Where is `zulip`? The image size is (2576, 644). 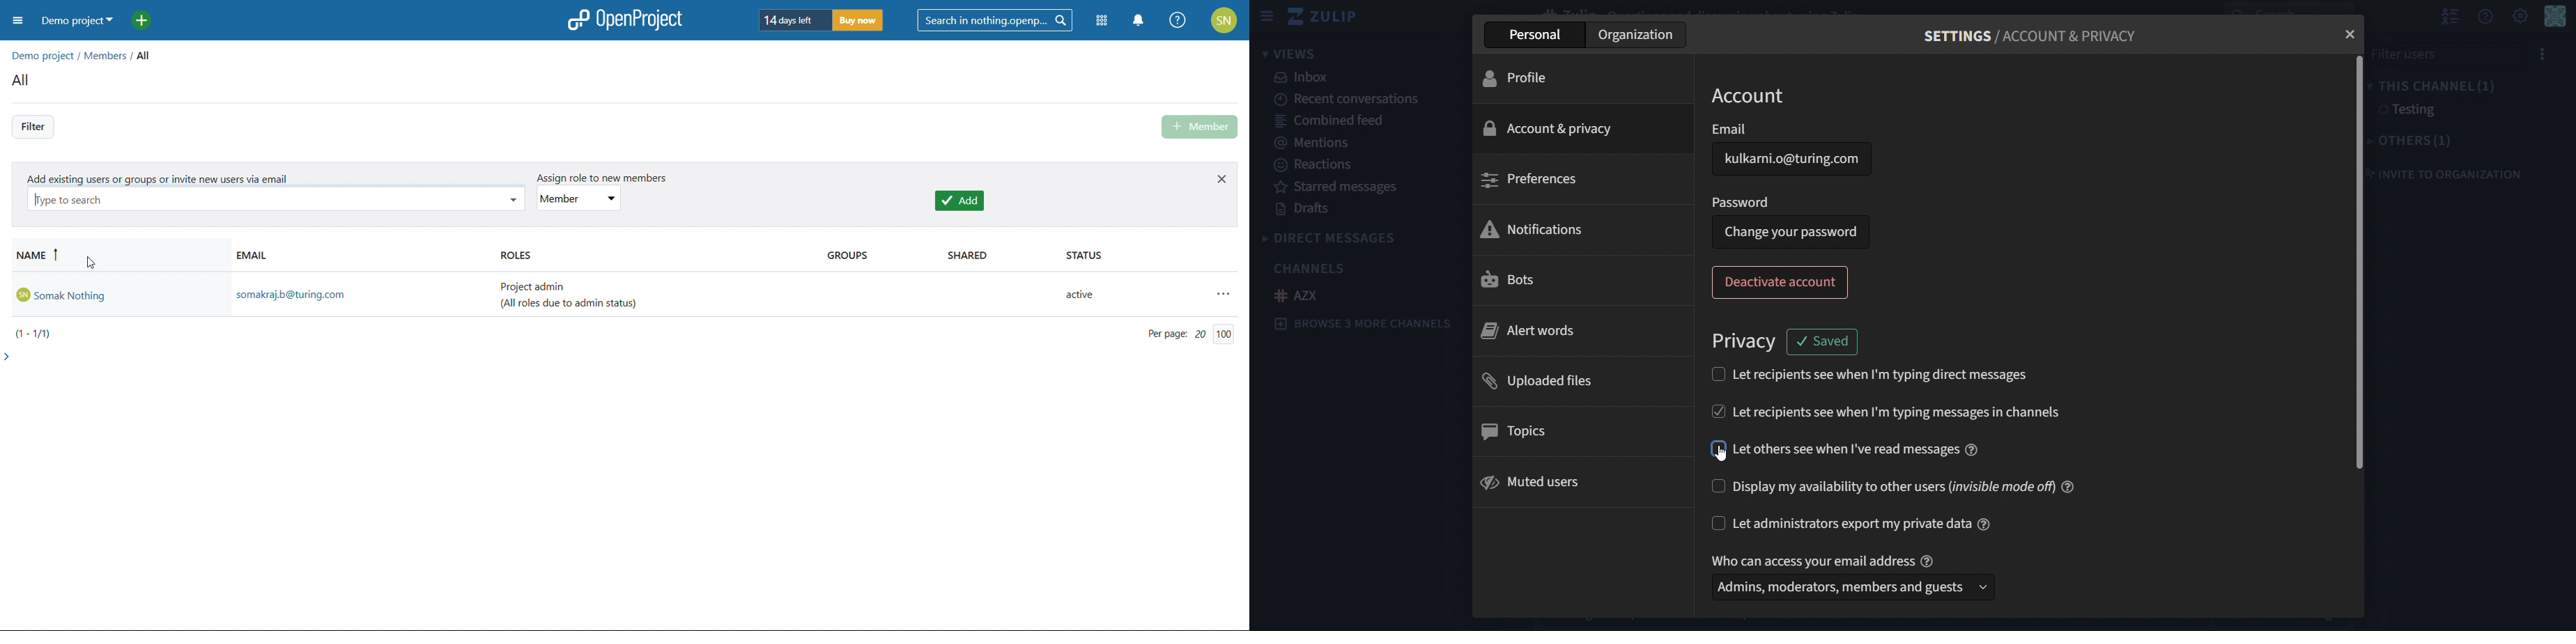
zulip is located at coordinates (1324, 16).